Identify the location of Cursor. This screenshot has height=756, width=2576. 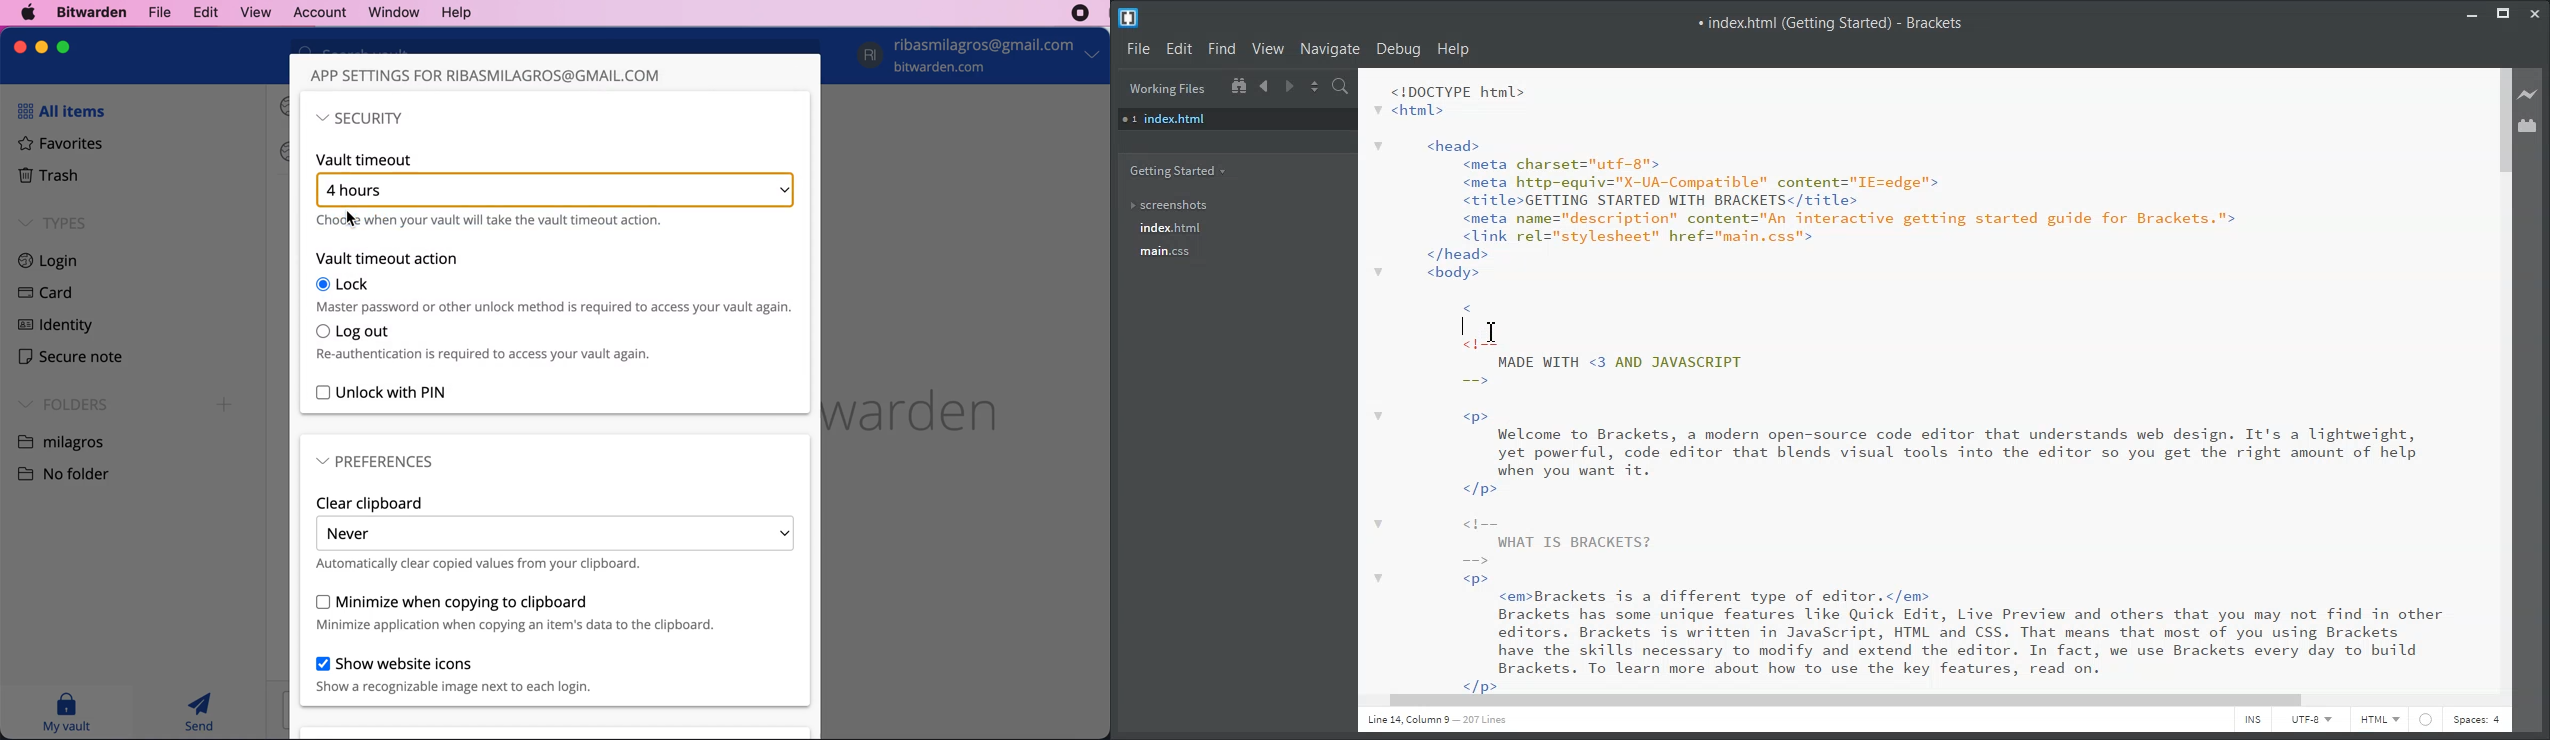
(351, 218).